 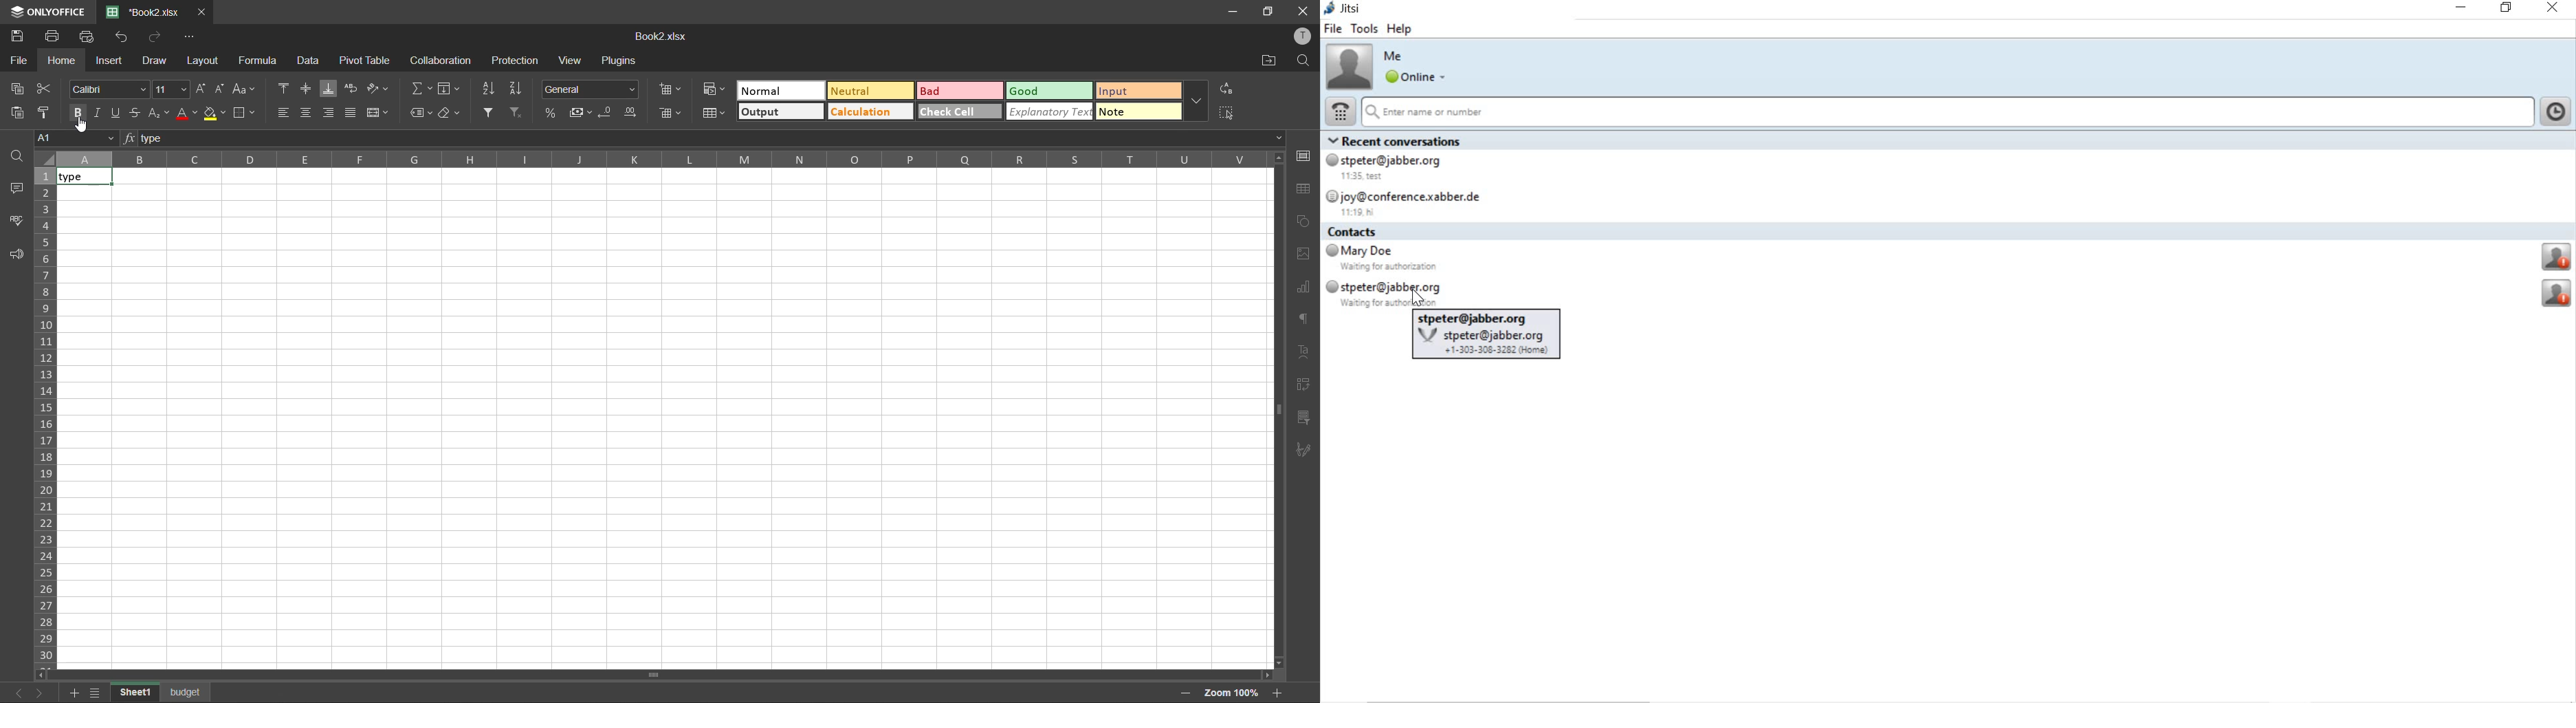 What do you see at coordinates (2558, 293) in the screenshot?
I see `profile` at bounding box center [2558, 293].